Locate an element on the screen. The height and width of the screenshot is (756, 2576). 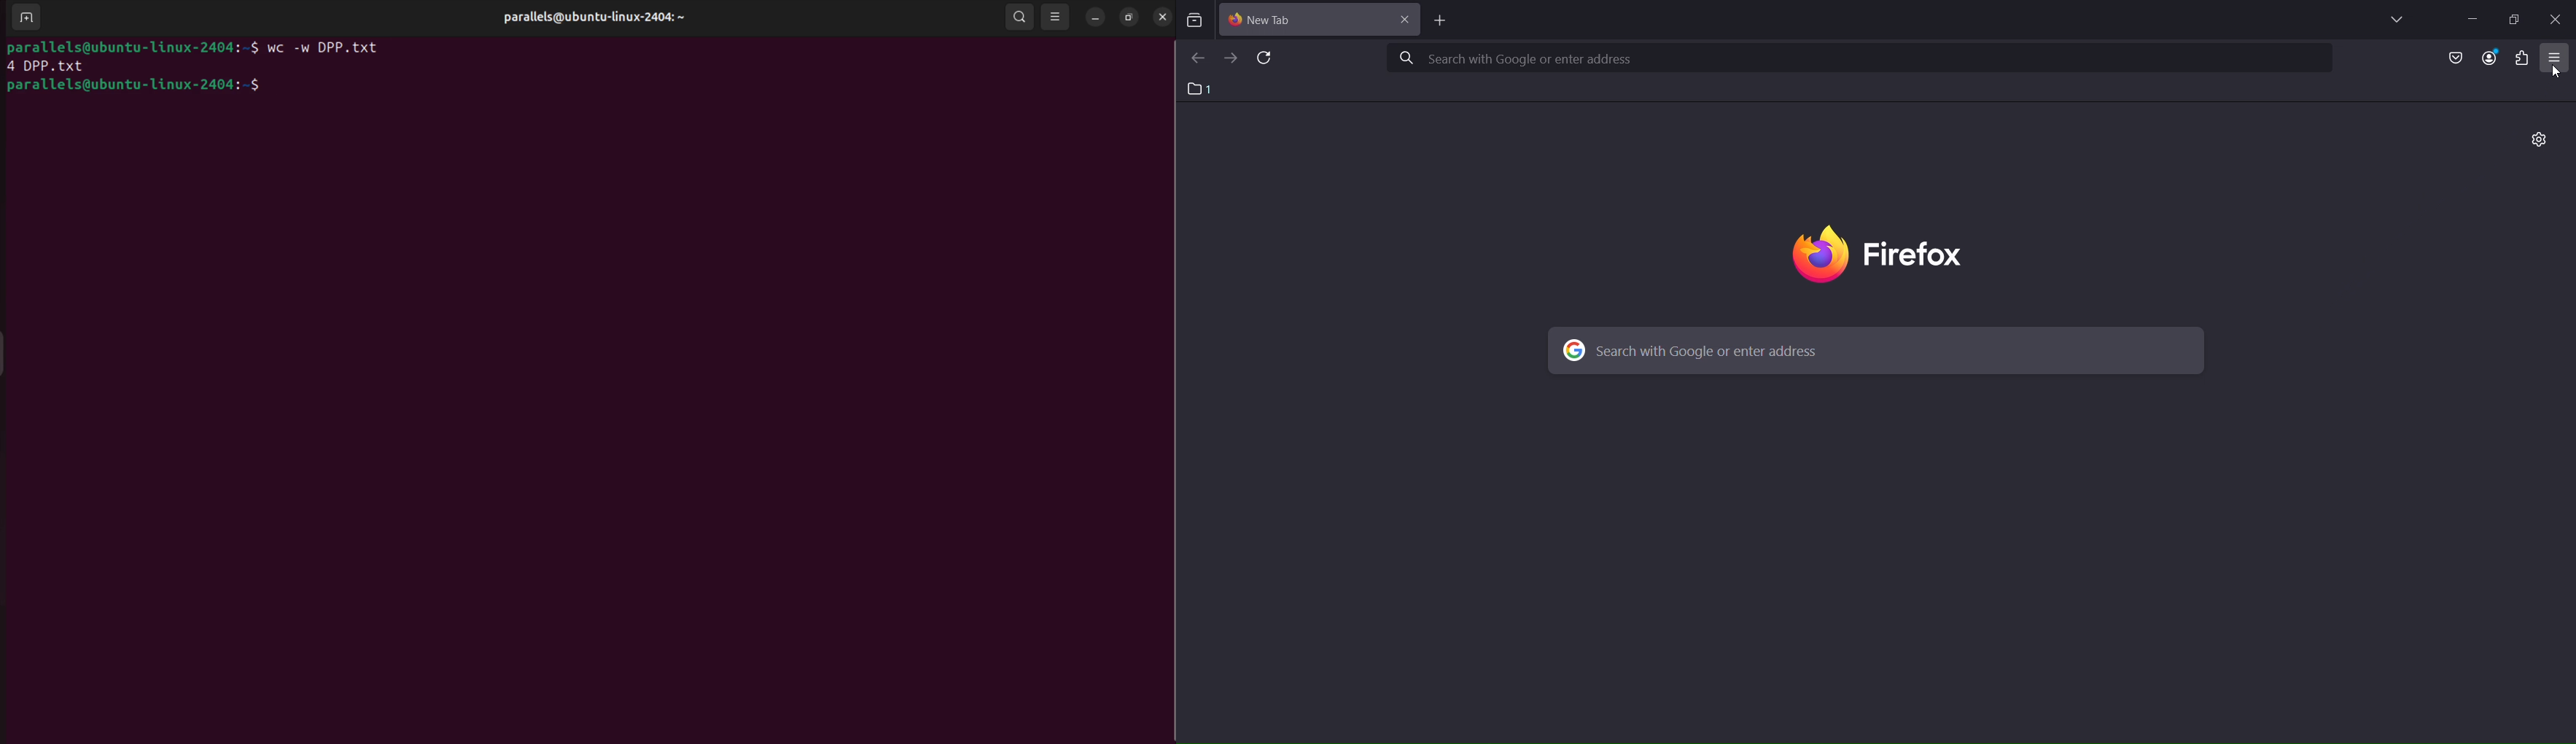
reload current page is located at coordinates (1269, 58).